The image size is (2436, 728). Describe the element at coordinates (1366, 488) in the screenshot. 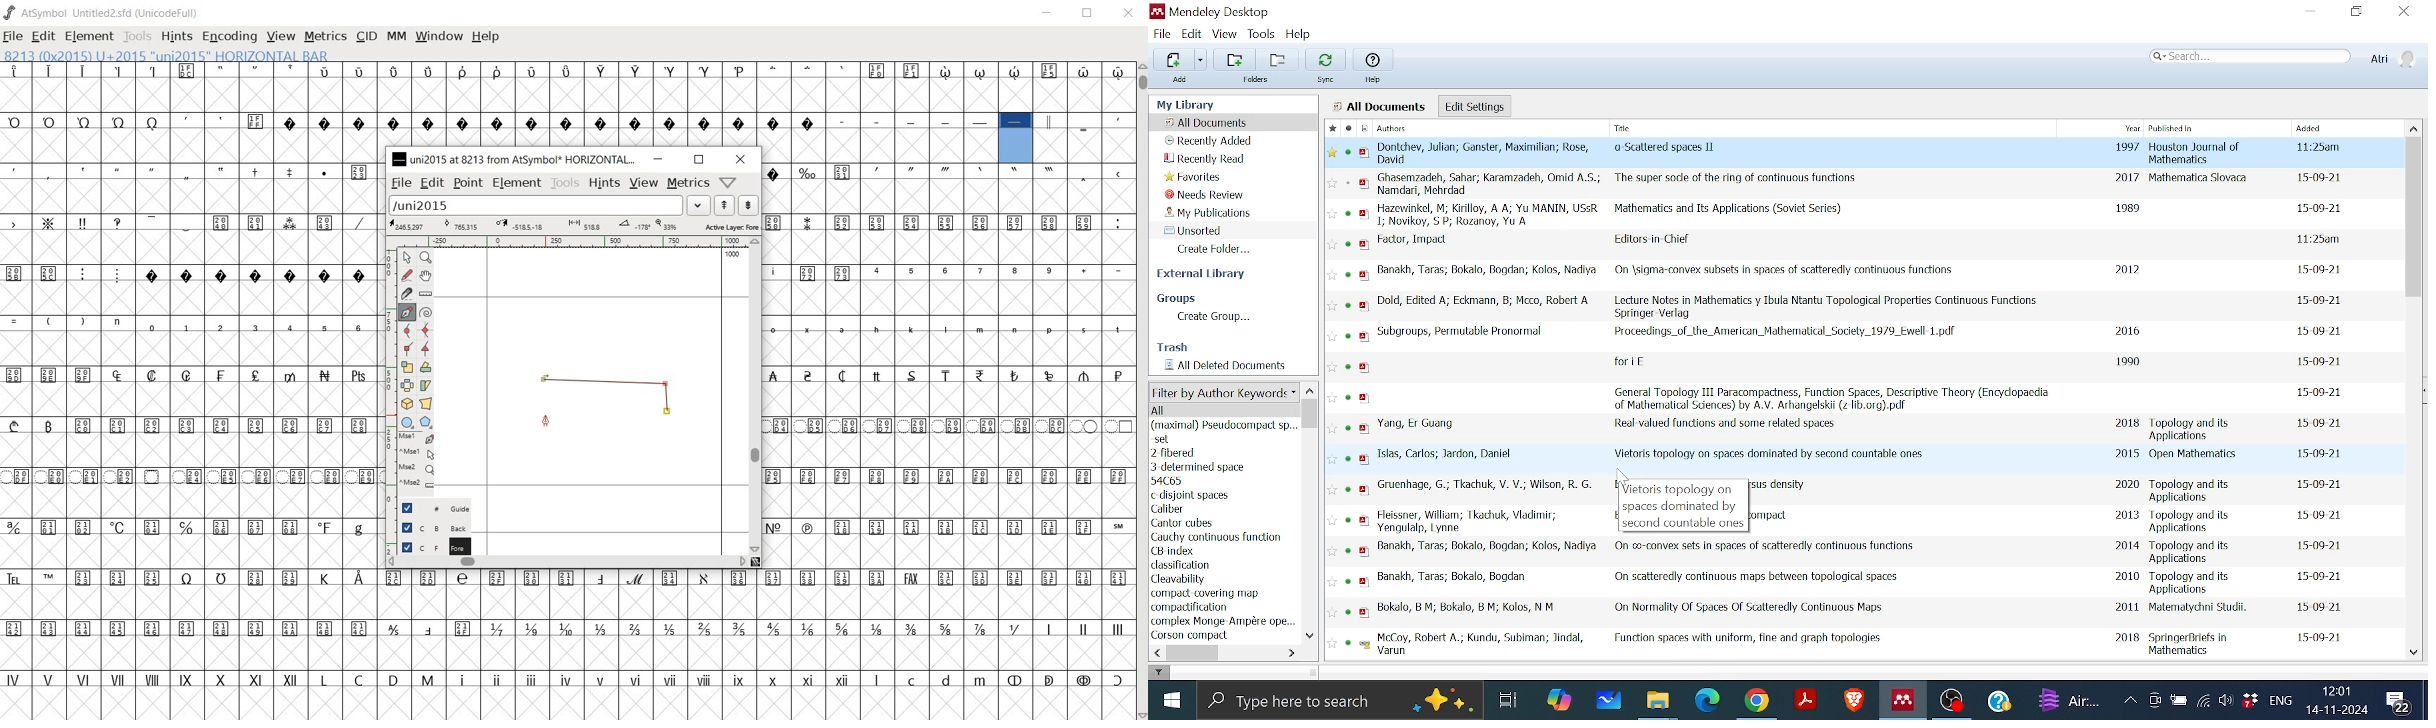

I see `pdf` at that location.